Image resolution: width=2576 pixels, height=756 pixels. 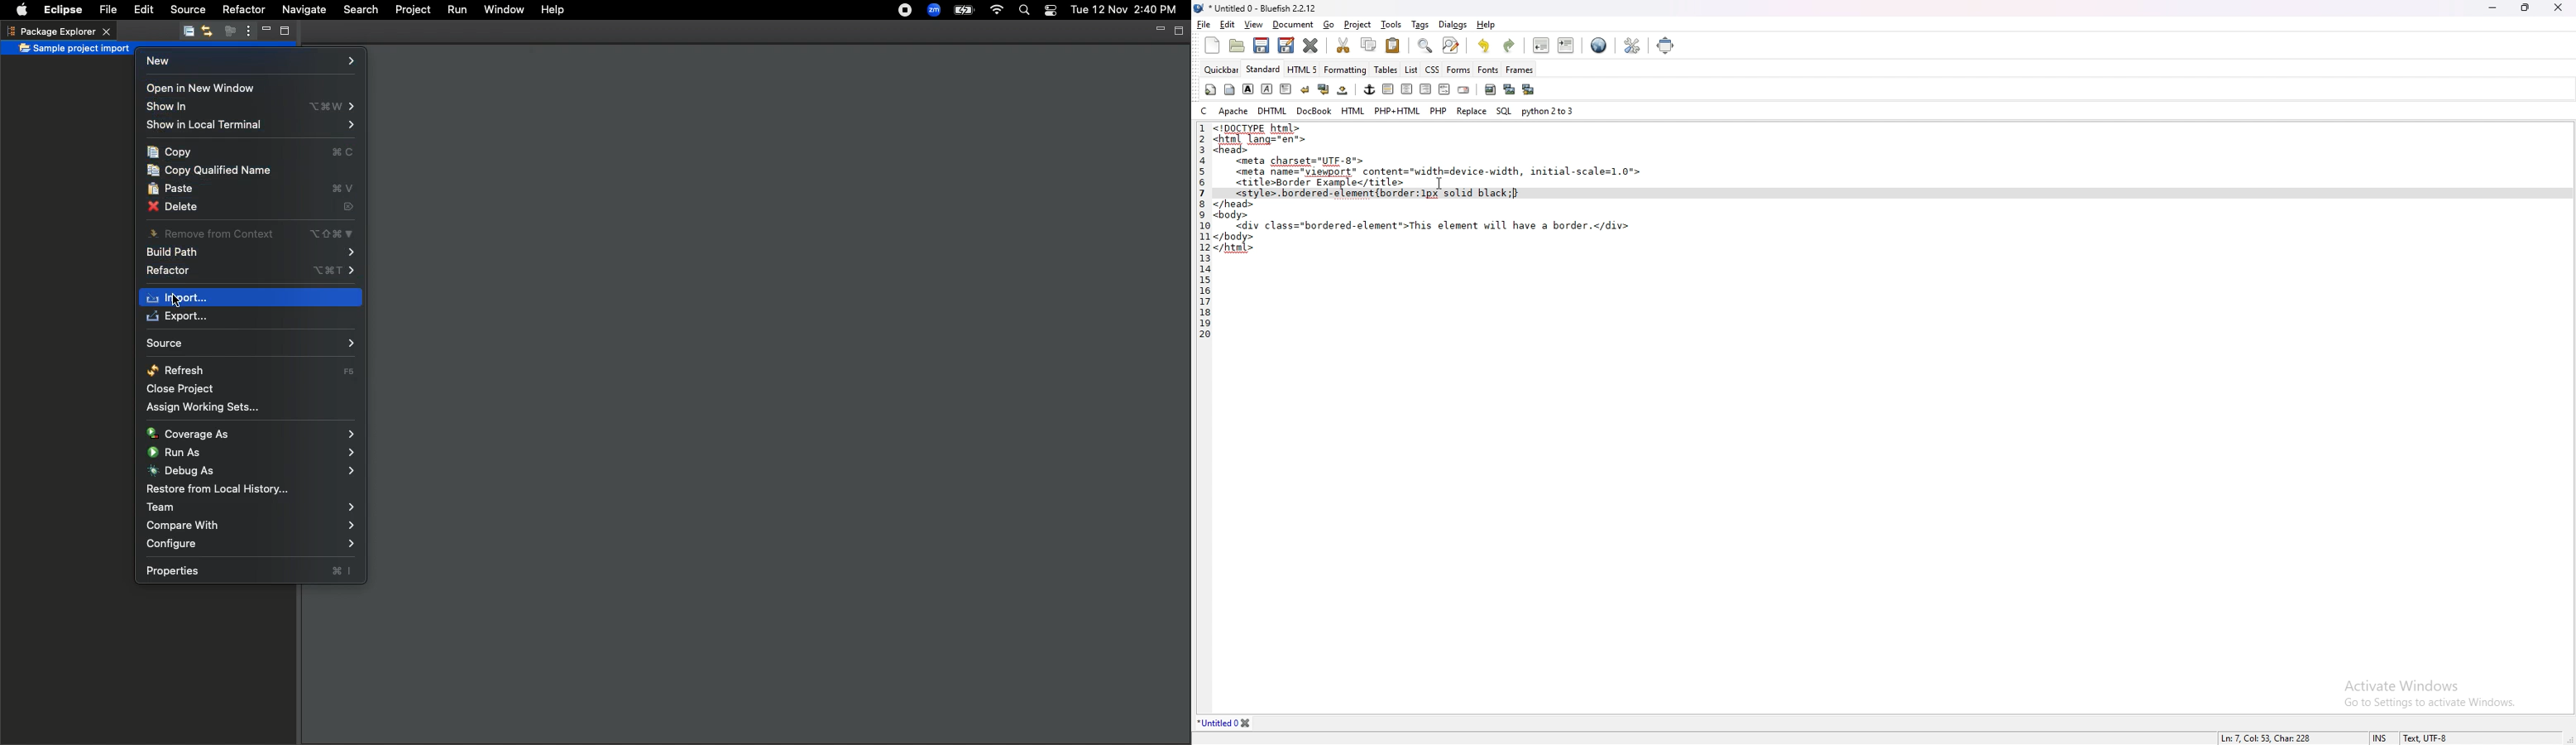 I want to click on Remove from content, so click(x=251, y=235).